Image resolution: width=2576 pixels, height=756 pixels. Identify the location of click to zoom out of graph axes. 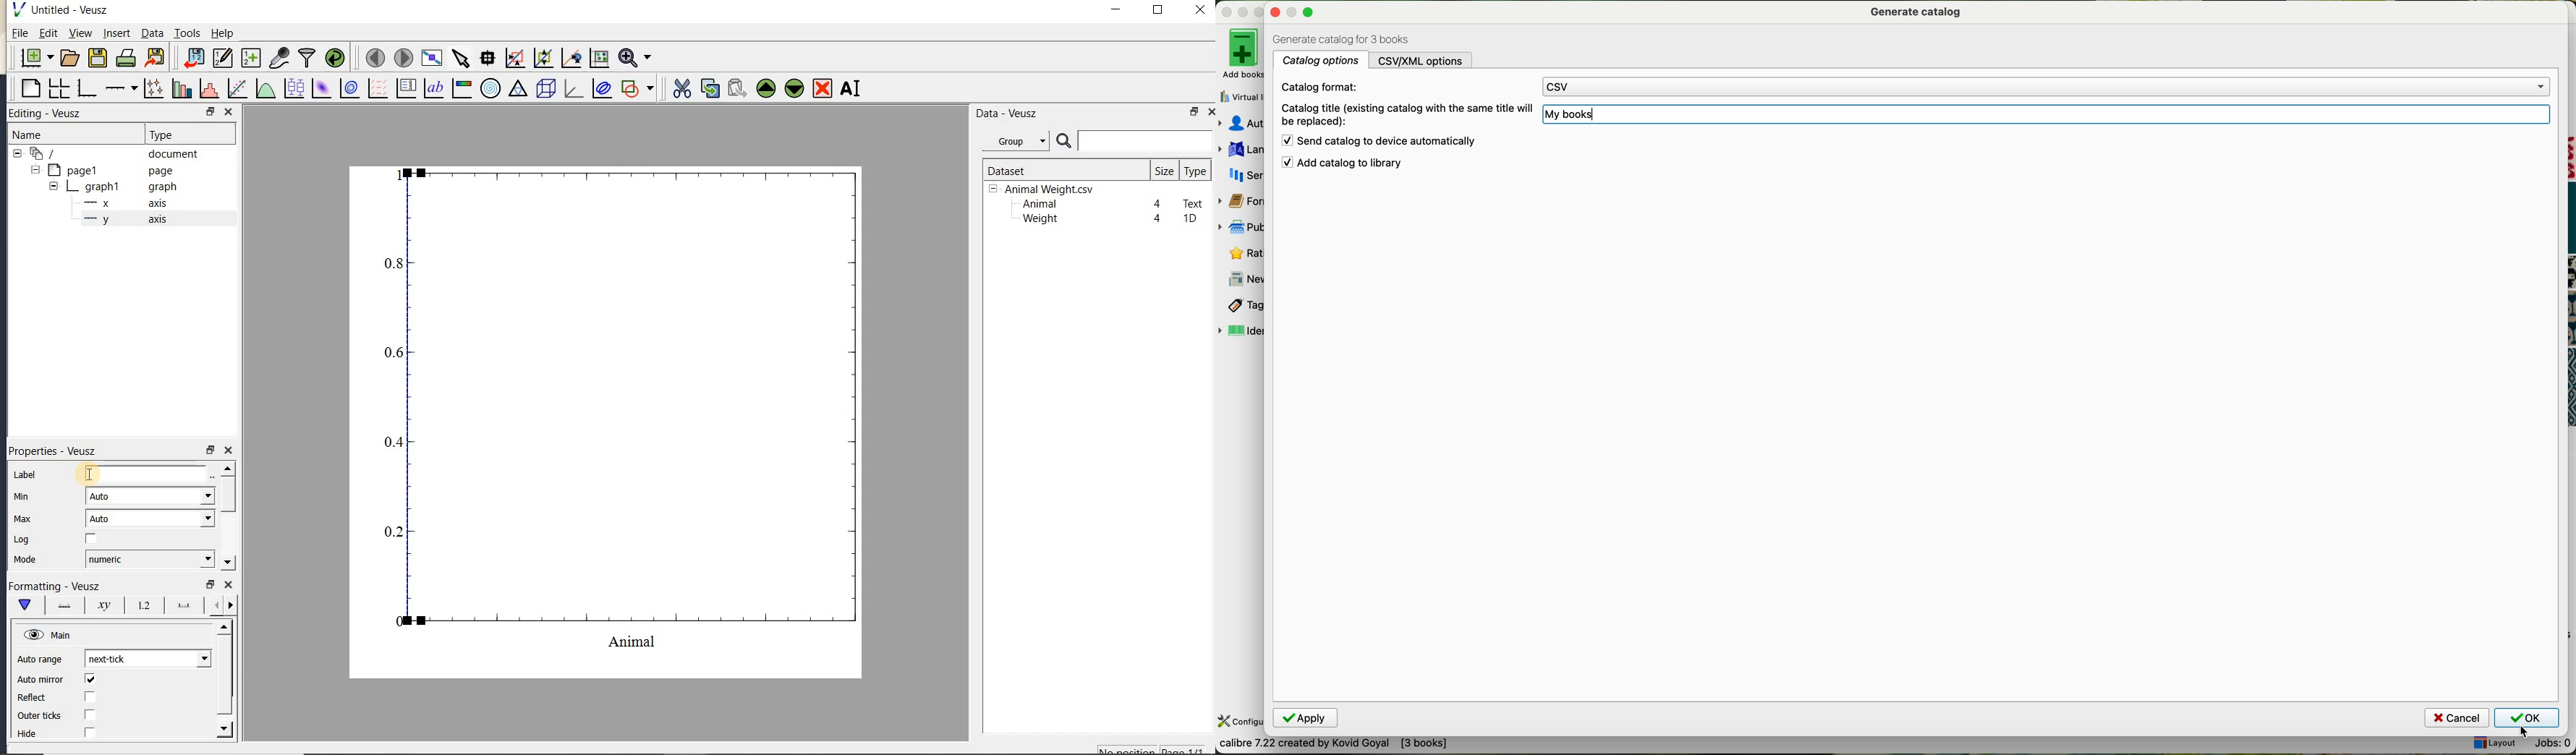
(544, 57).